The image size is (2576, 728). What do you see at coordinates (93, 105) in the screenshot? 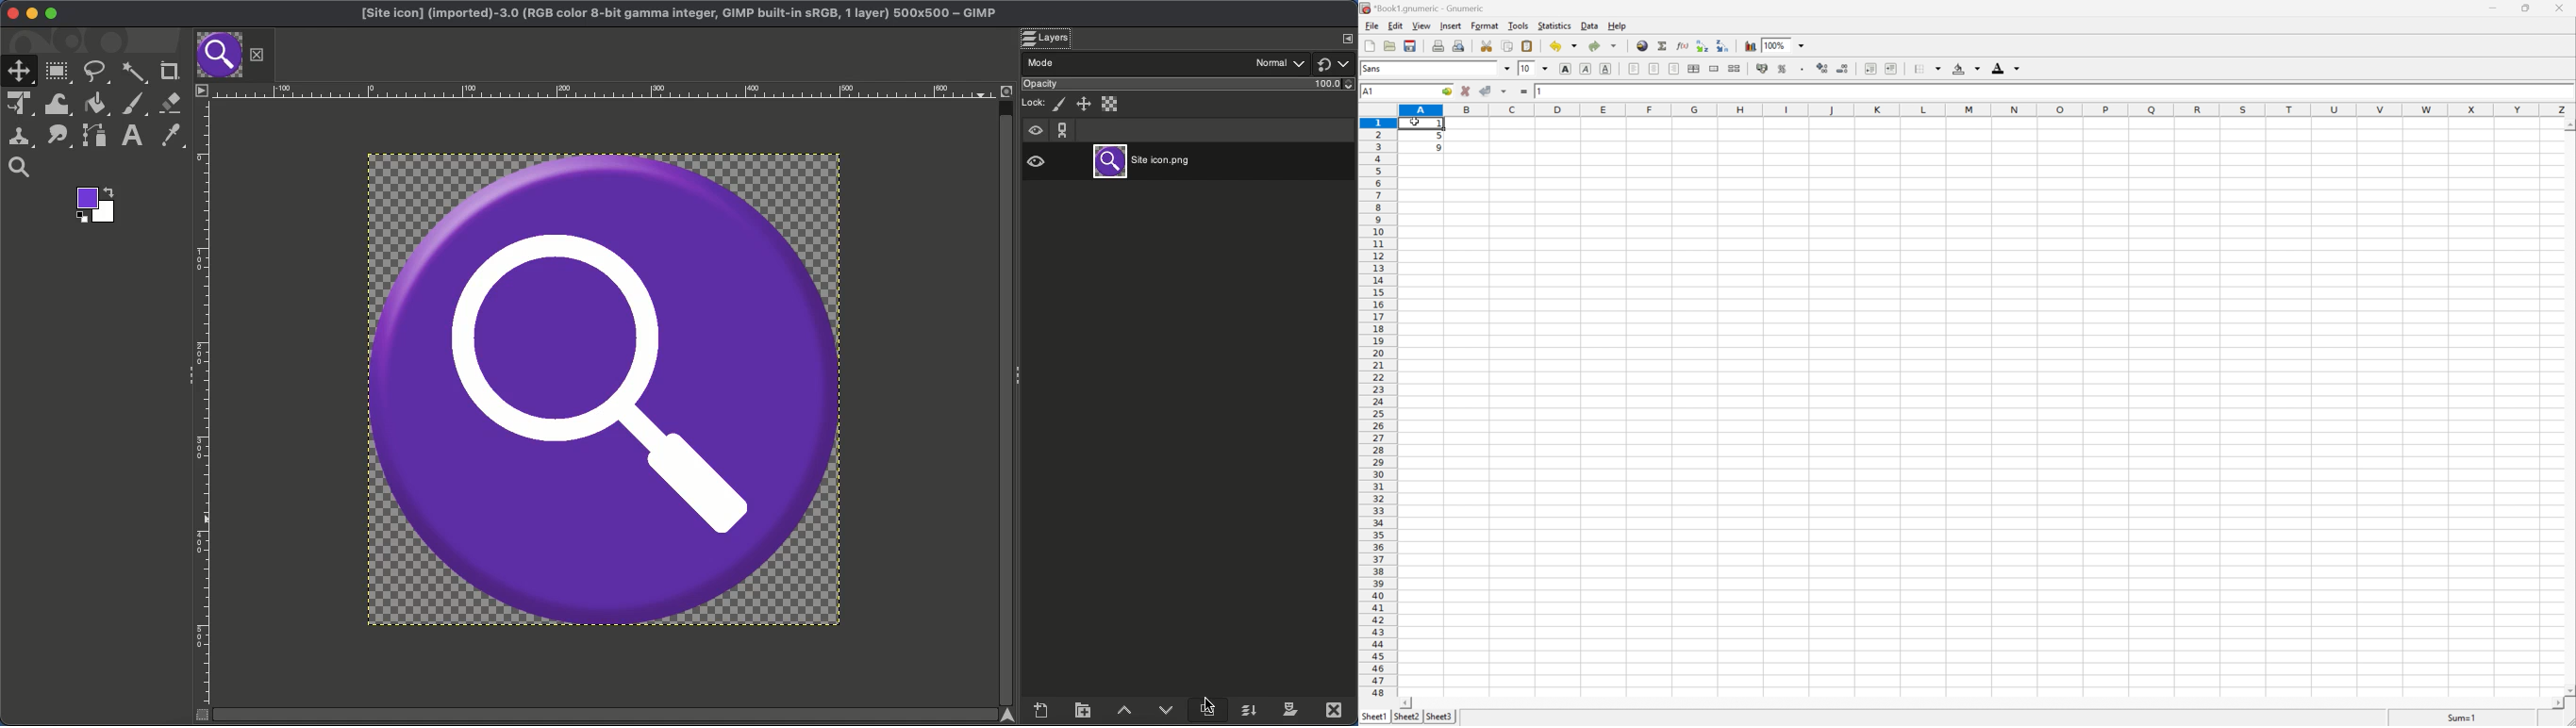
I see `Fill color` at bounding box center [93, 105].